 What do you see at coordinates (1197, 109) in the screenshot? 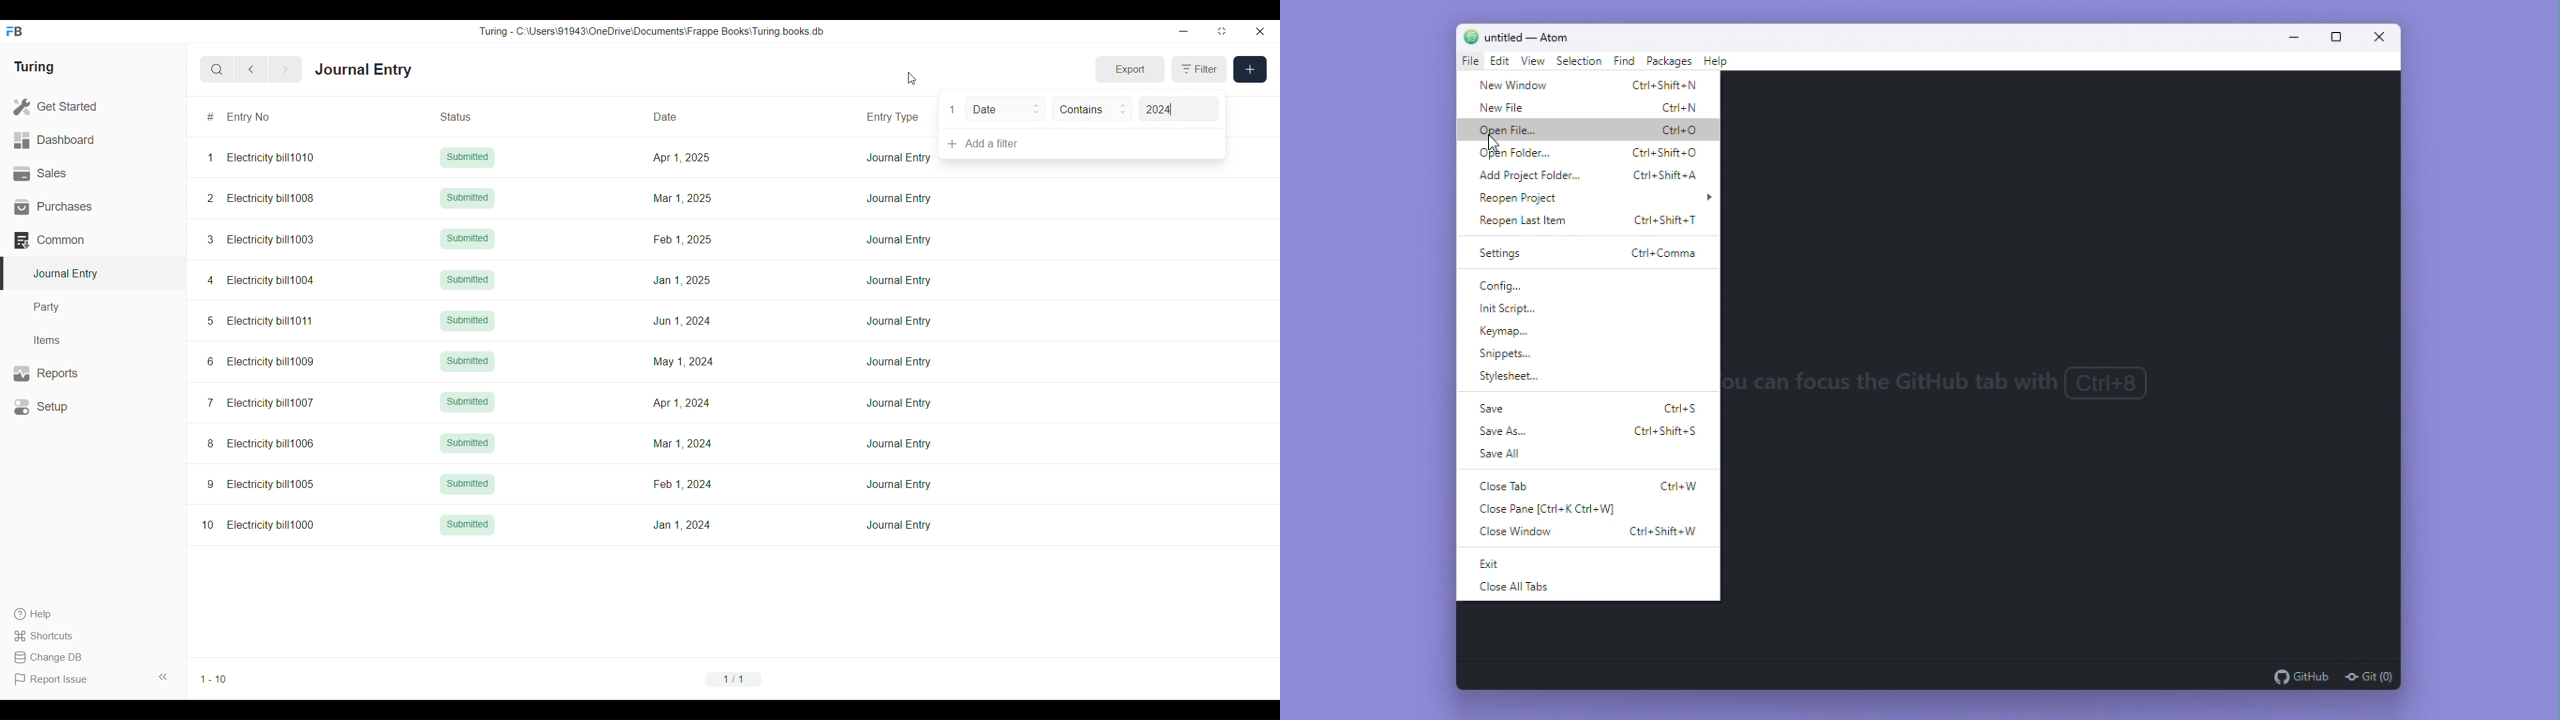
I see `Value` at bounding box center [1197, 109].